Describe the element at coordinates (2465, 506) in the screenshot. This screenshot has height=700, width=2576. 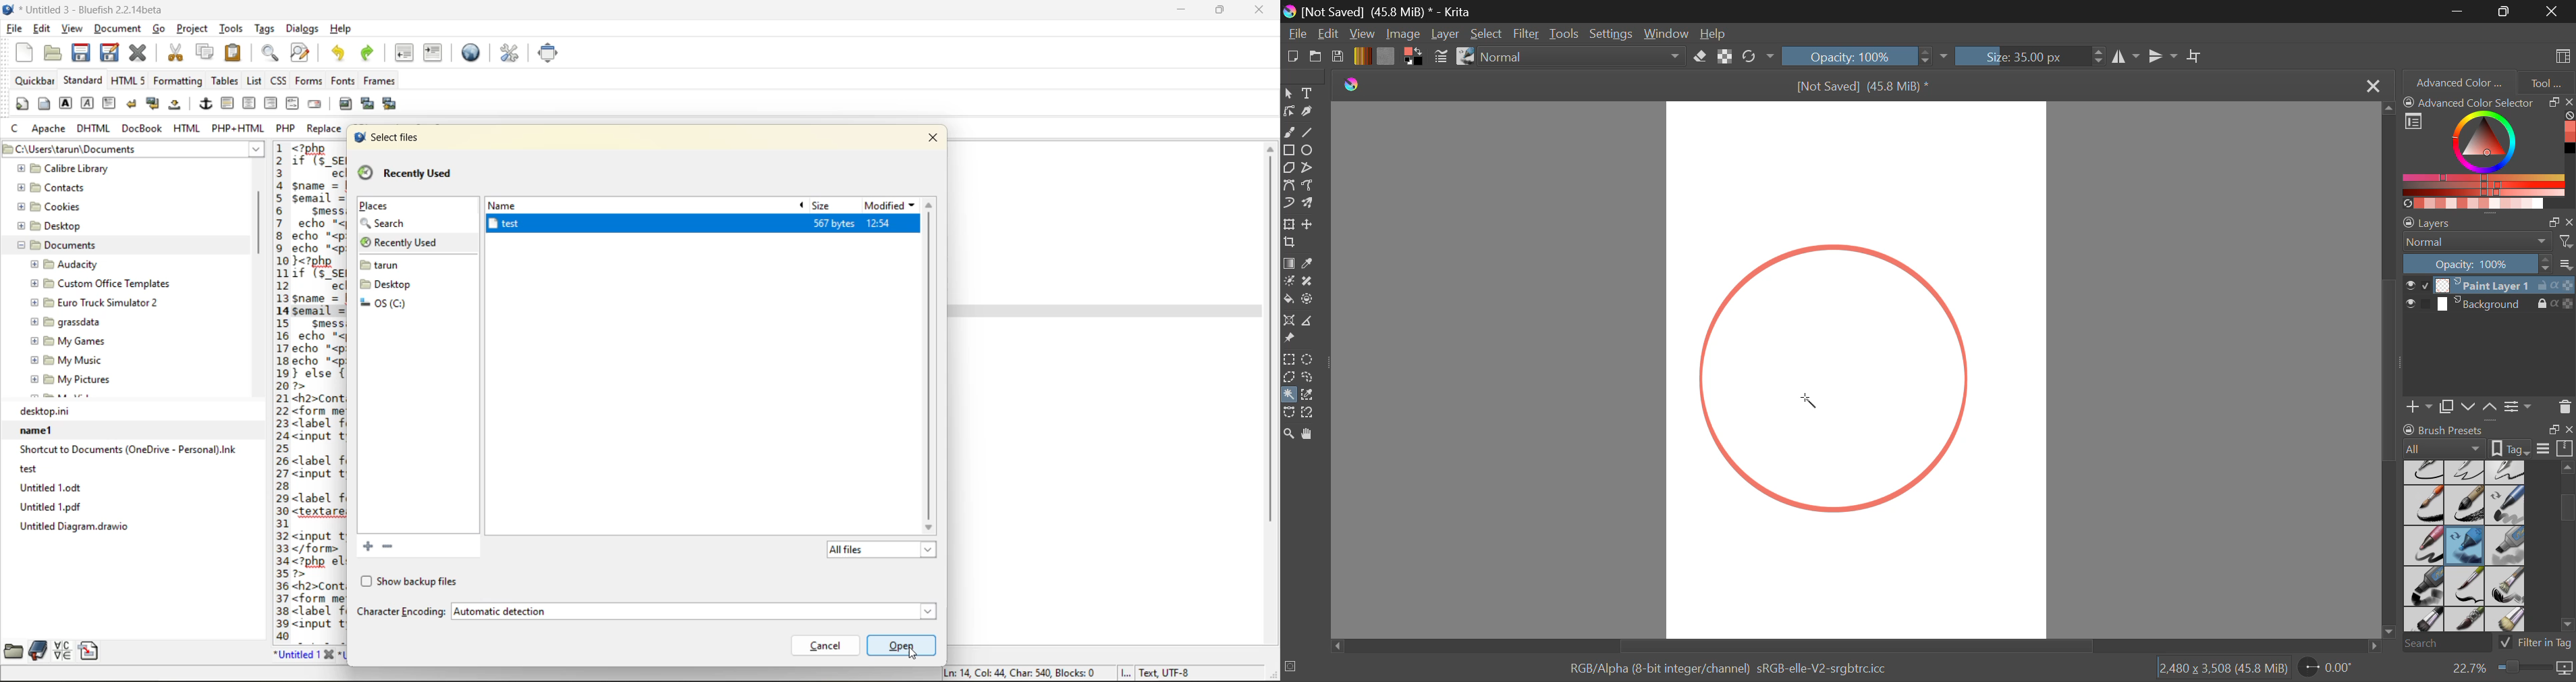
I see `Ink-8 Sumi-e` at that location.